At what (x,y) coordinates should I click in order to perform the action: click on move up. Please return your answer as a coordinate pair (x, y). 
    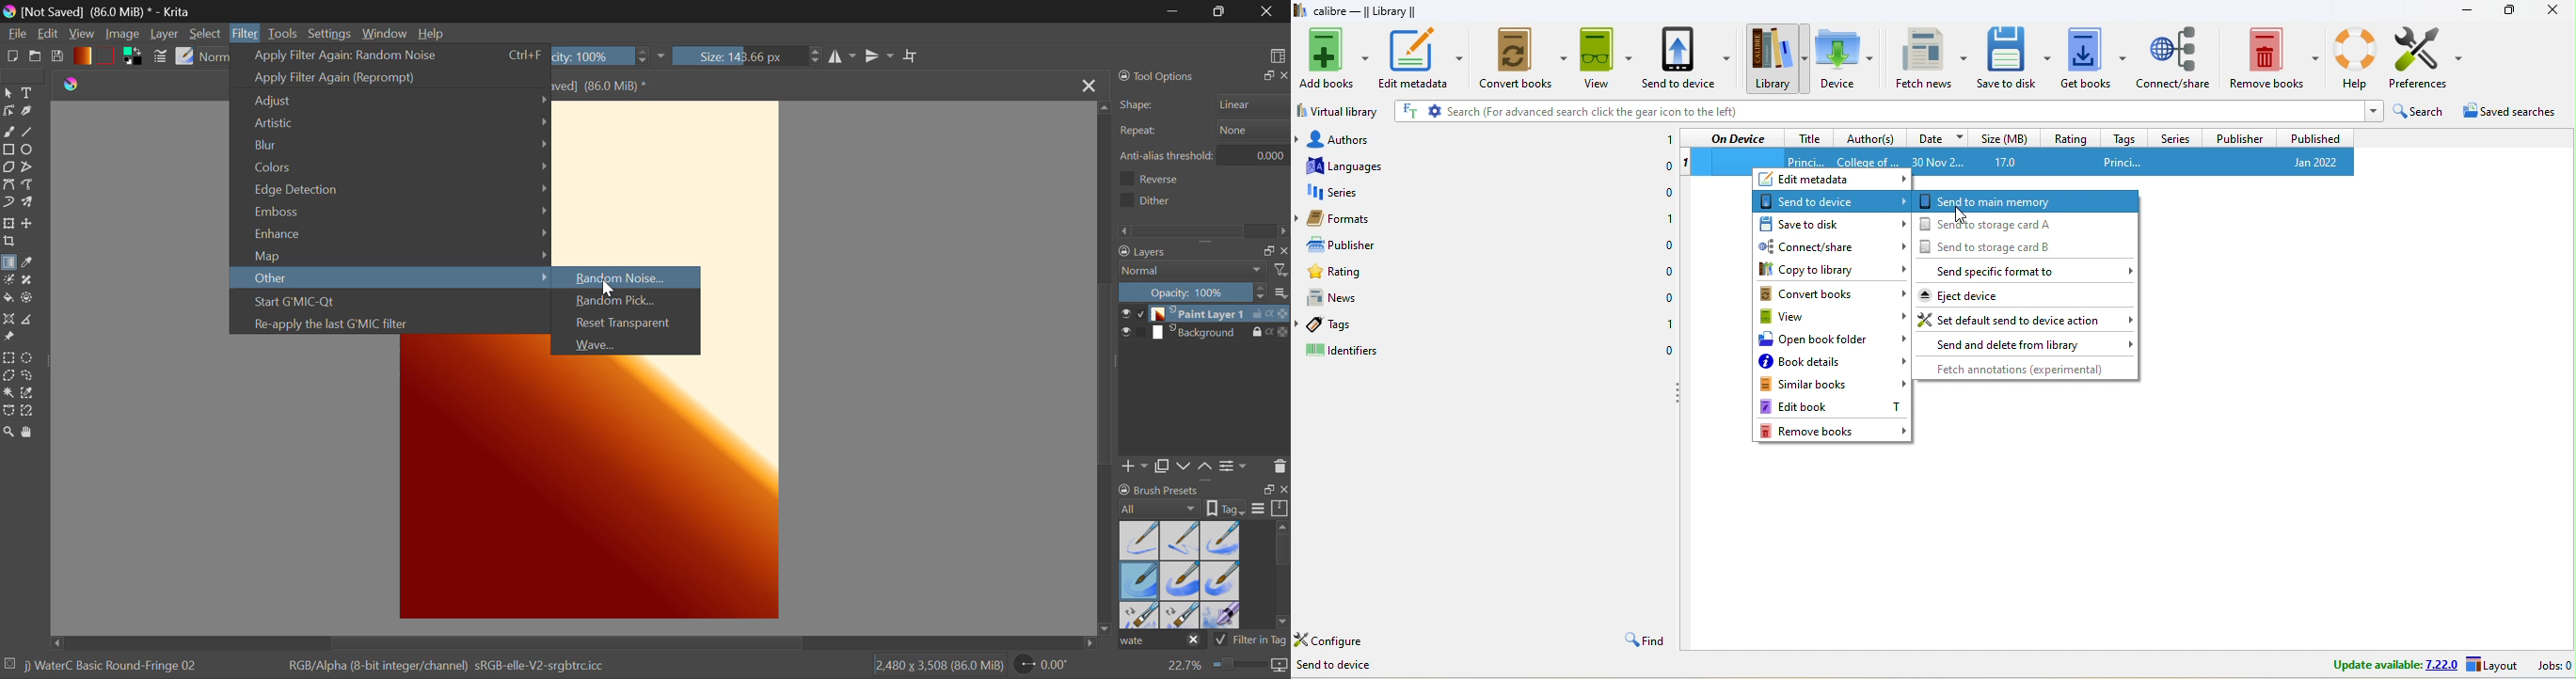
    Looking at the image, I should click on (1206, 467).